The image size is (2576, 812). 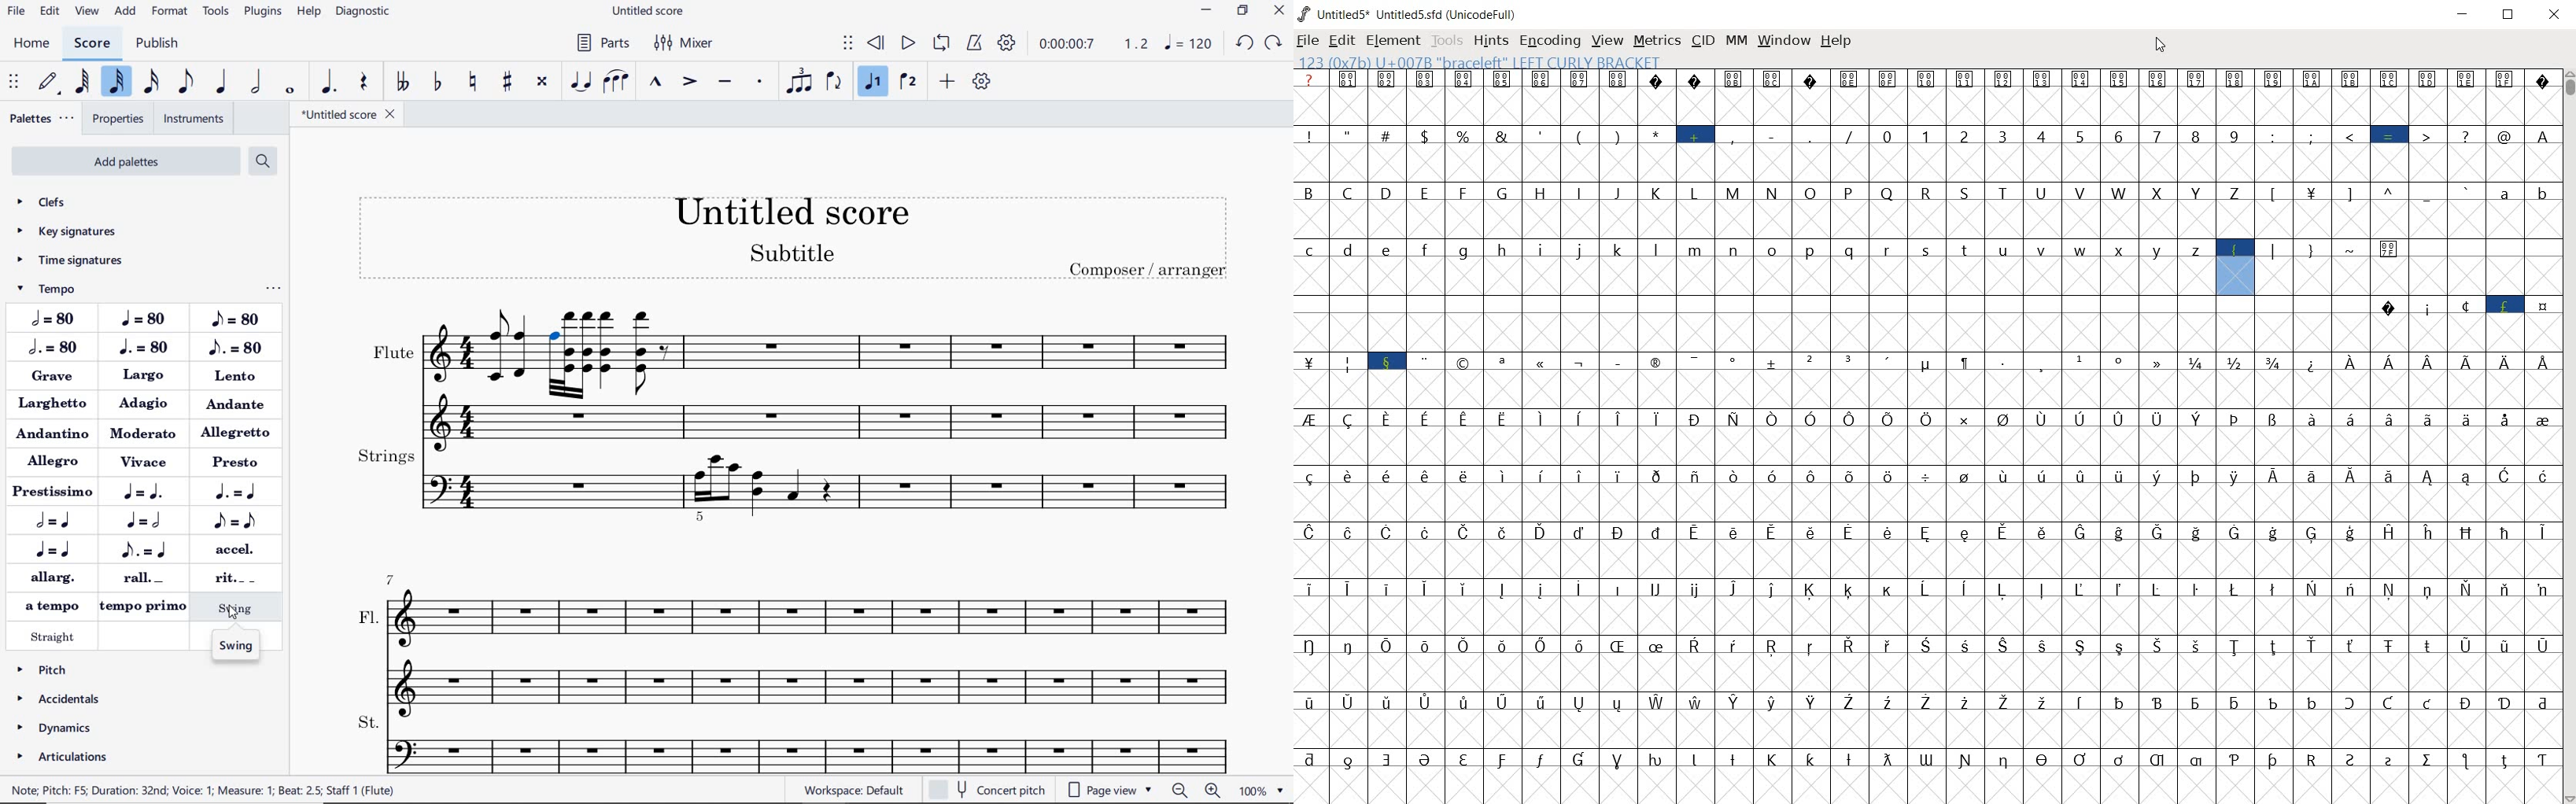 I want to click on DOTTED EIGHTH NOTE, so click(x=236, y=346).